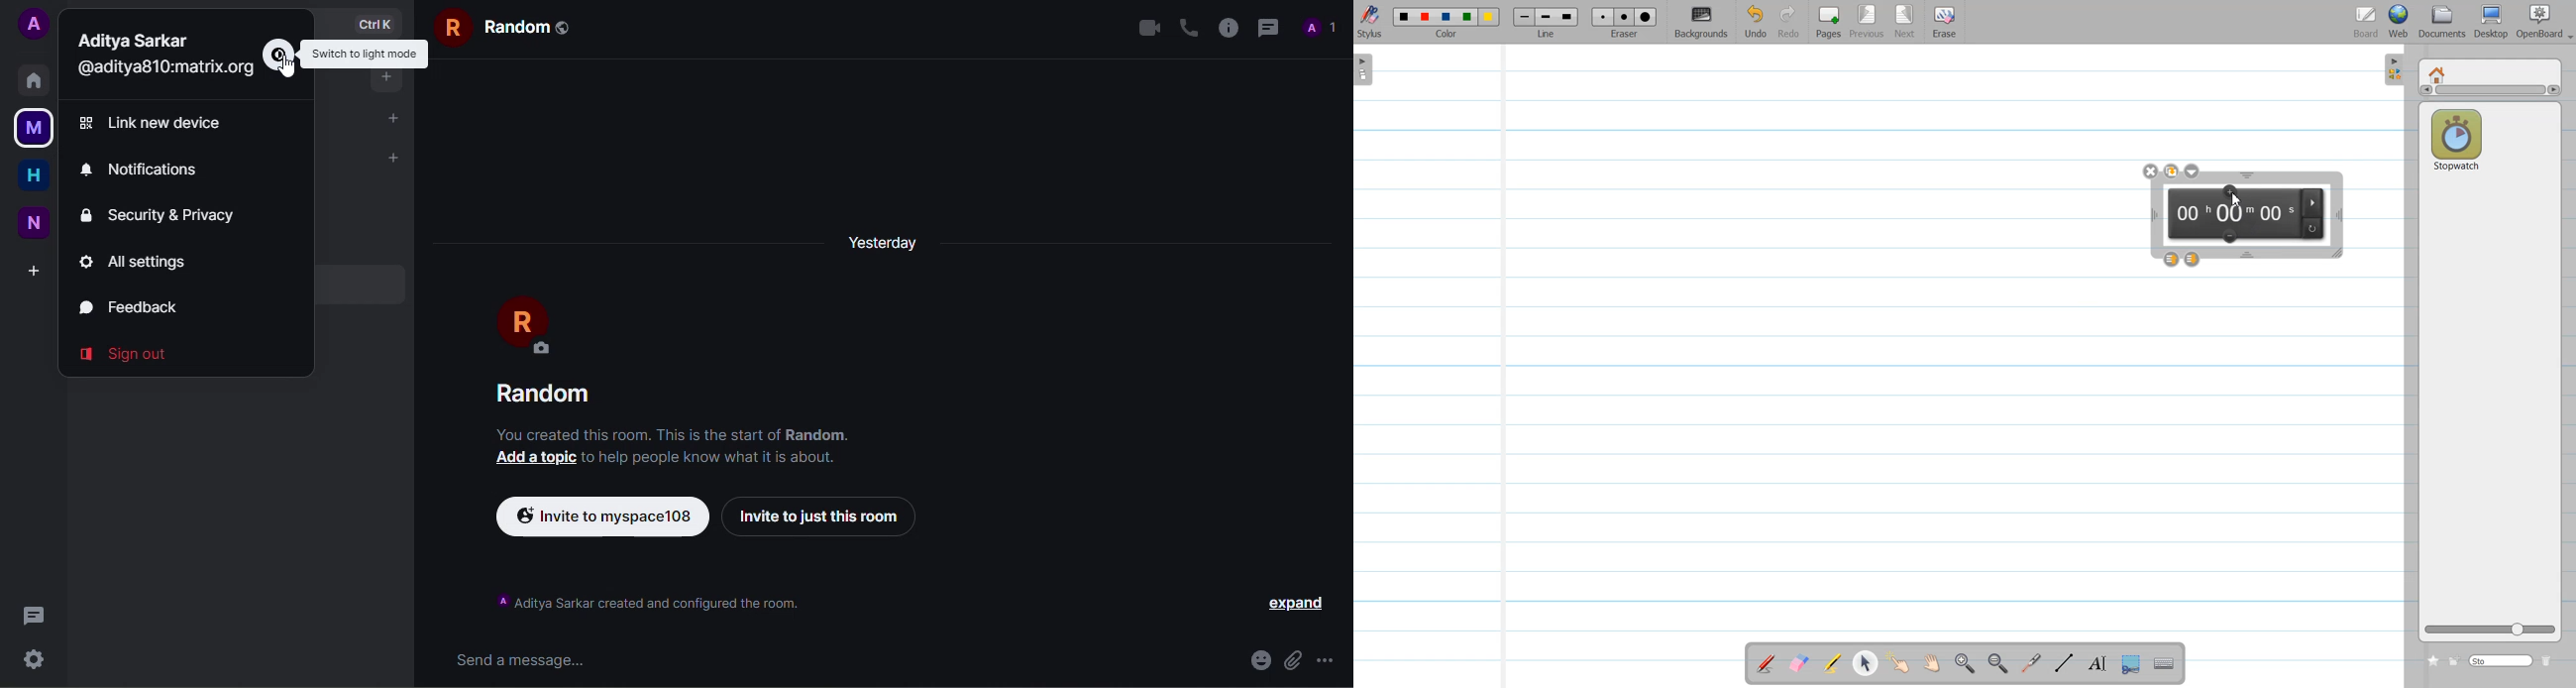 The width and height of the screenshot is (2576, 700). Describe the element at coordinates (1141, 28) in the screenshot. I see `video call` at that location.